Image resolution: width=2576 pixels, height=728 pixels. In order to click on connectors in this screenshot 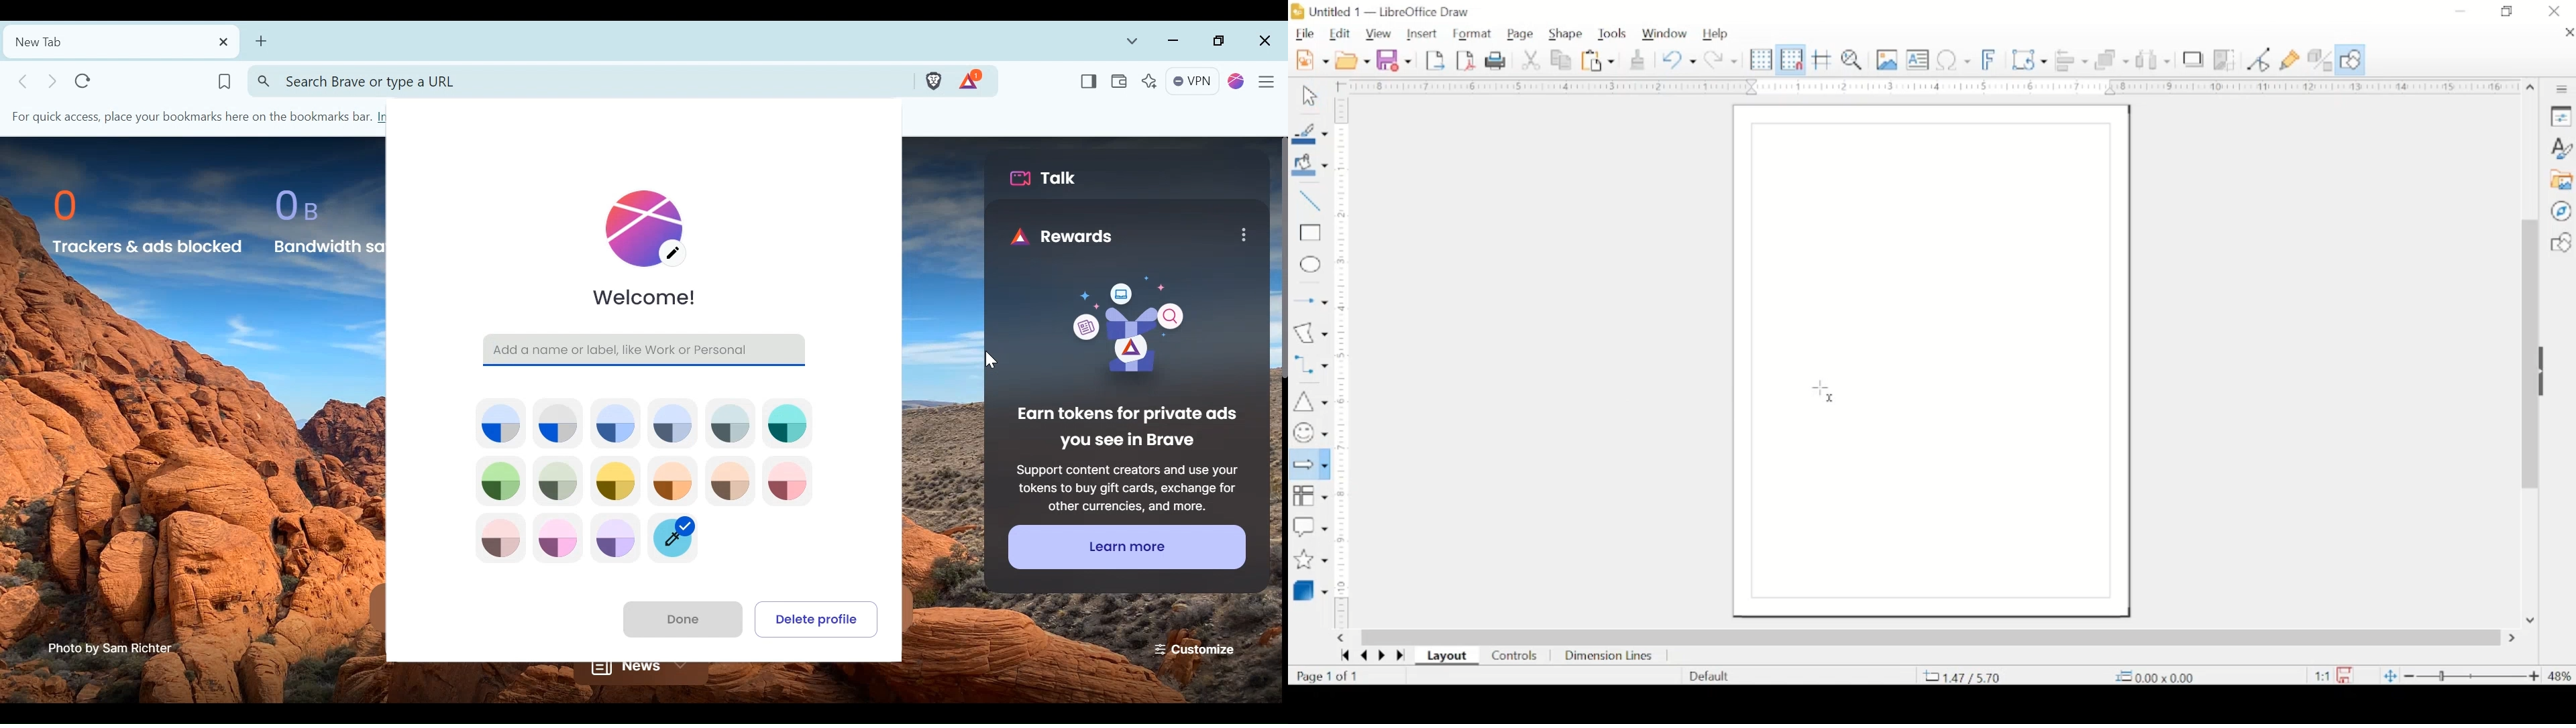, I will do `click(1310, 365)`.